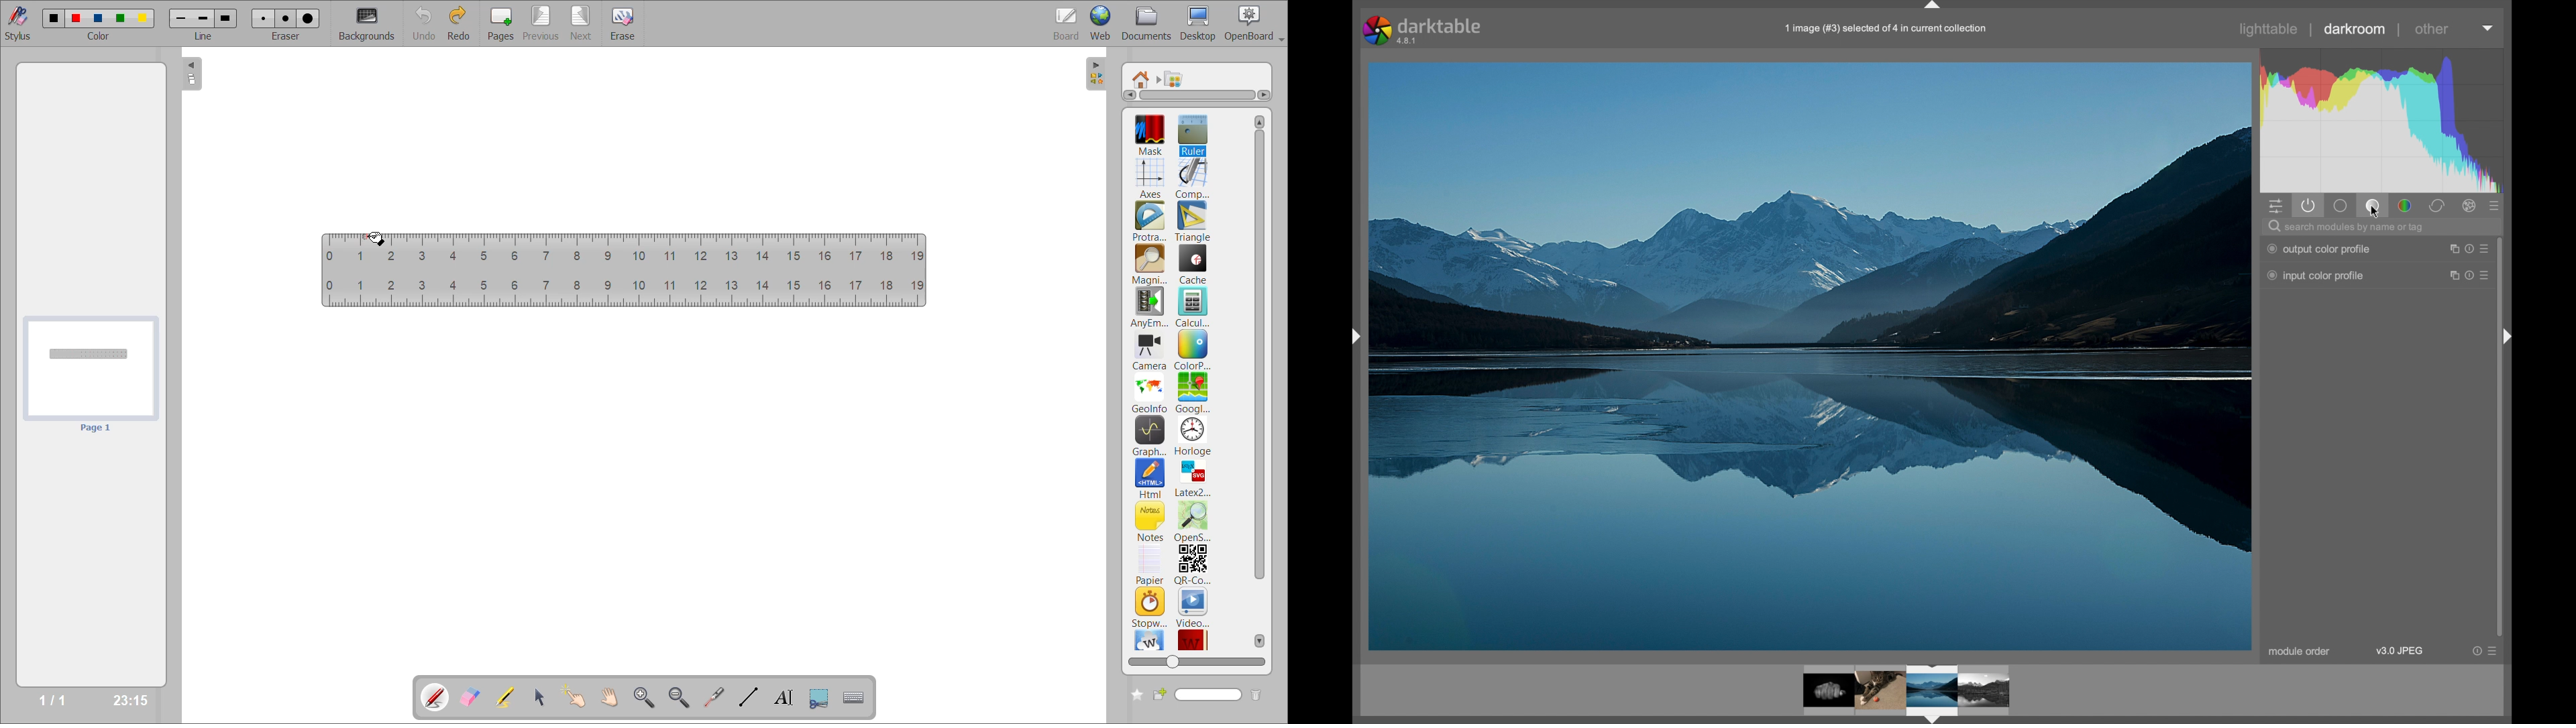 This screenshot has height=728, width=2576. What do you see at coordinates (610, 696) in the screenshot?
I see `scroll page` at bounding box center [610, 696].